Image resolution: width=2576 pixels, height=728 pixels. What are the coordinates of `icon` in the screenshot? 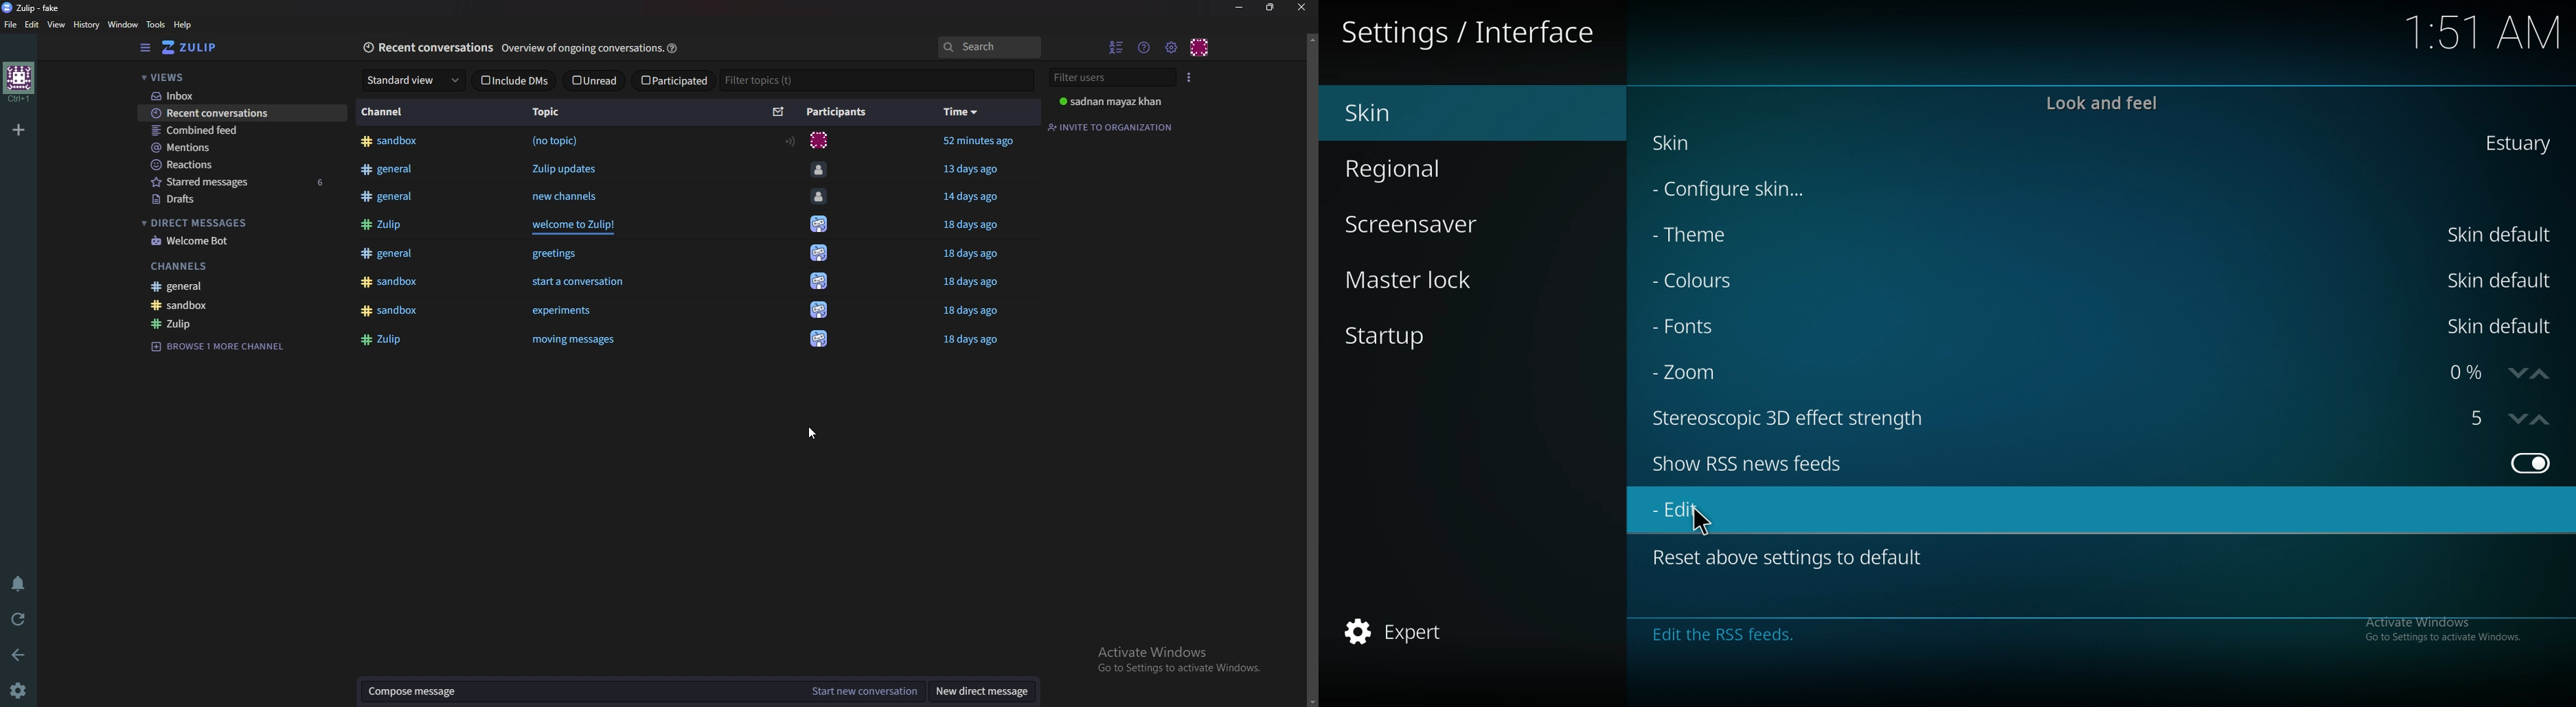 It's located at (821, 200).